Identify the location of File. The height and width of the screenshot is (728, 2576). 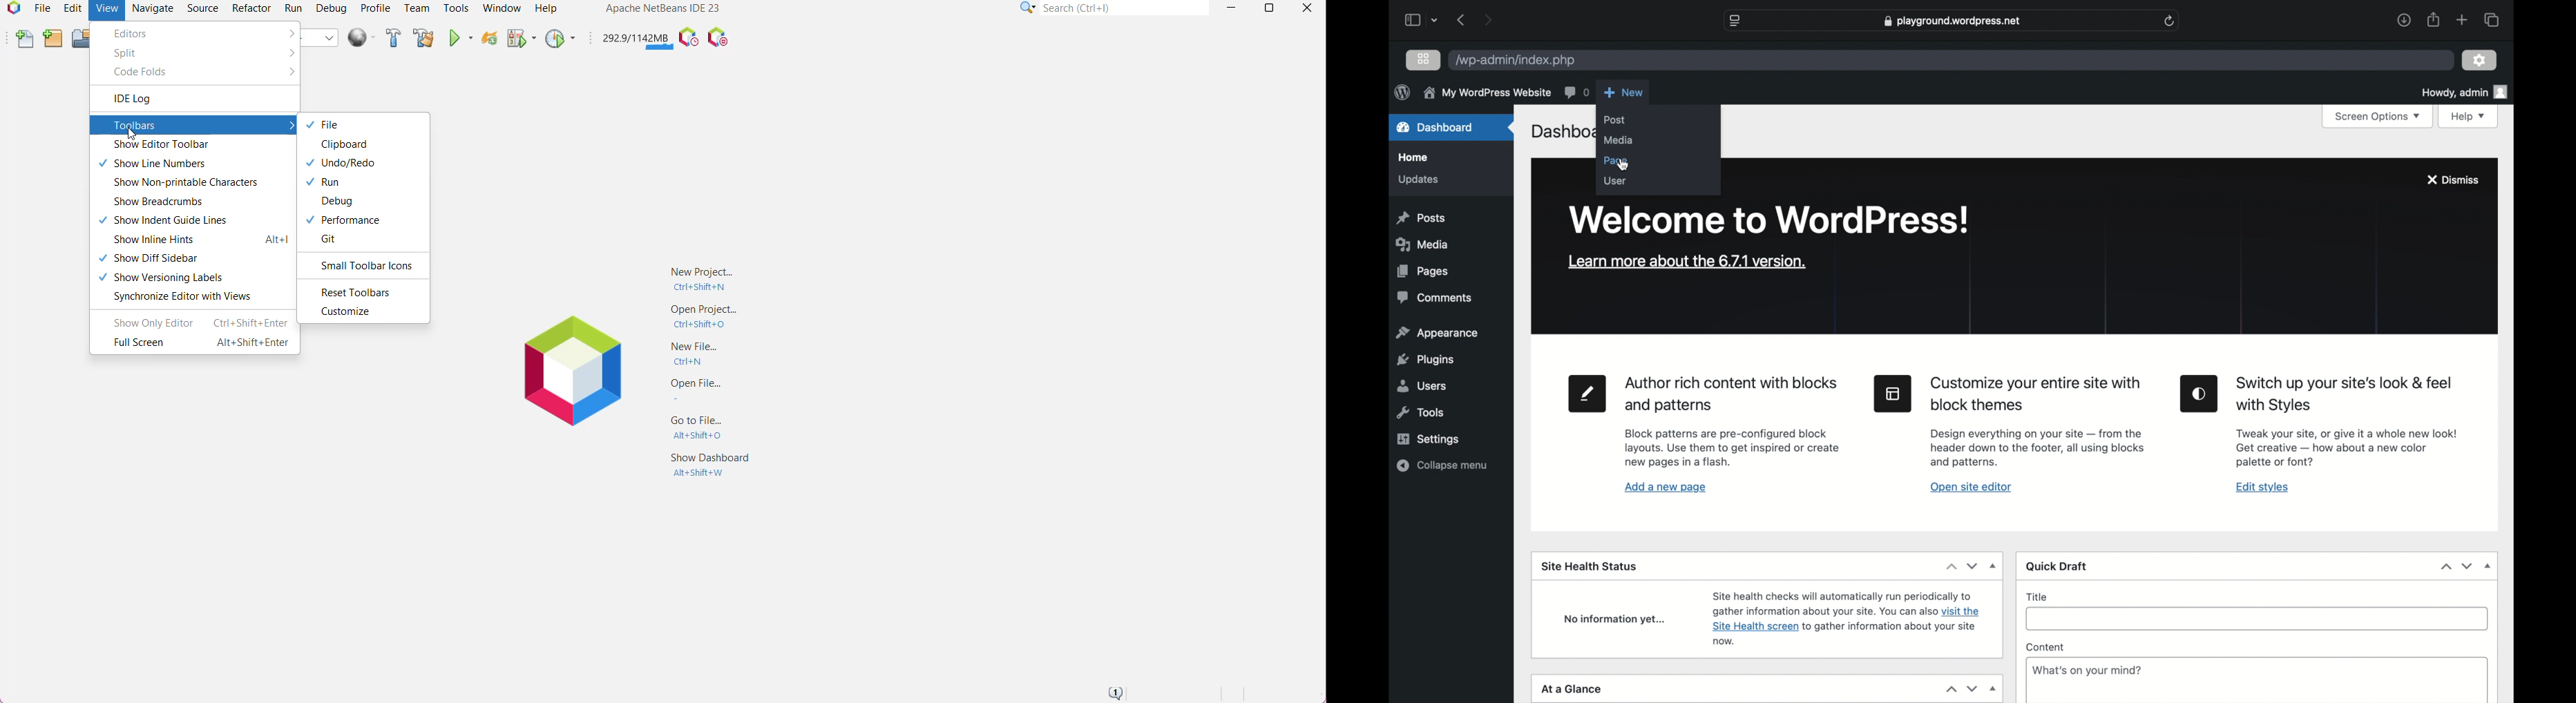
(332, 124).